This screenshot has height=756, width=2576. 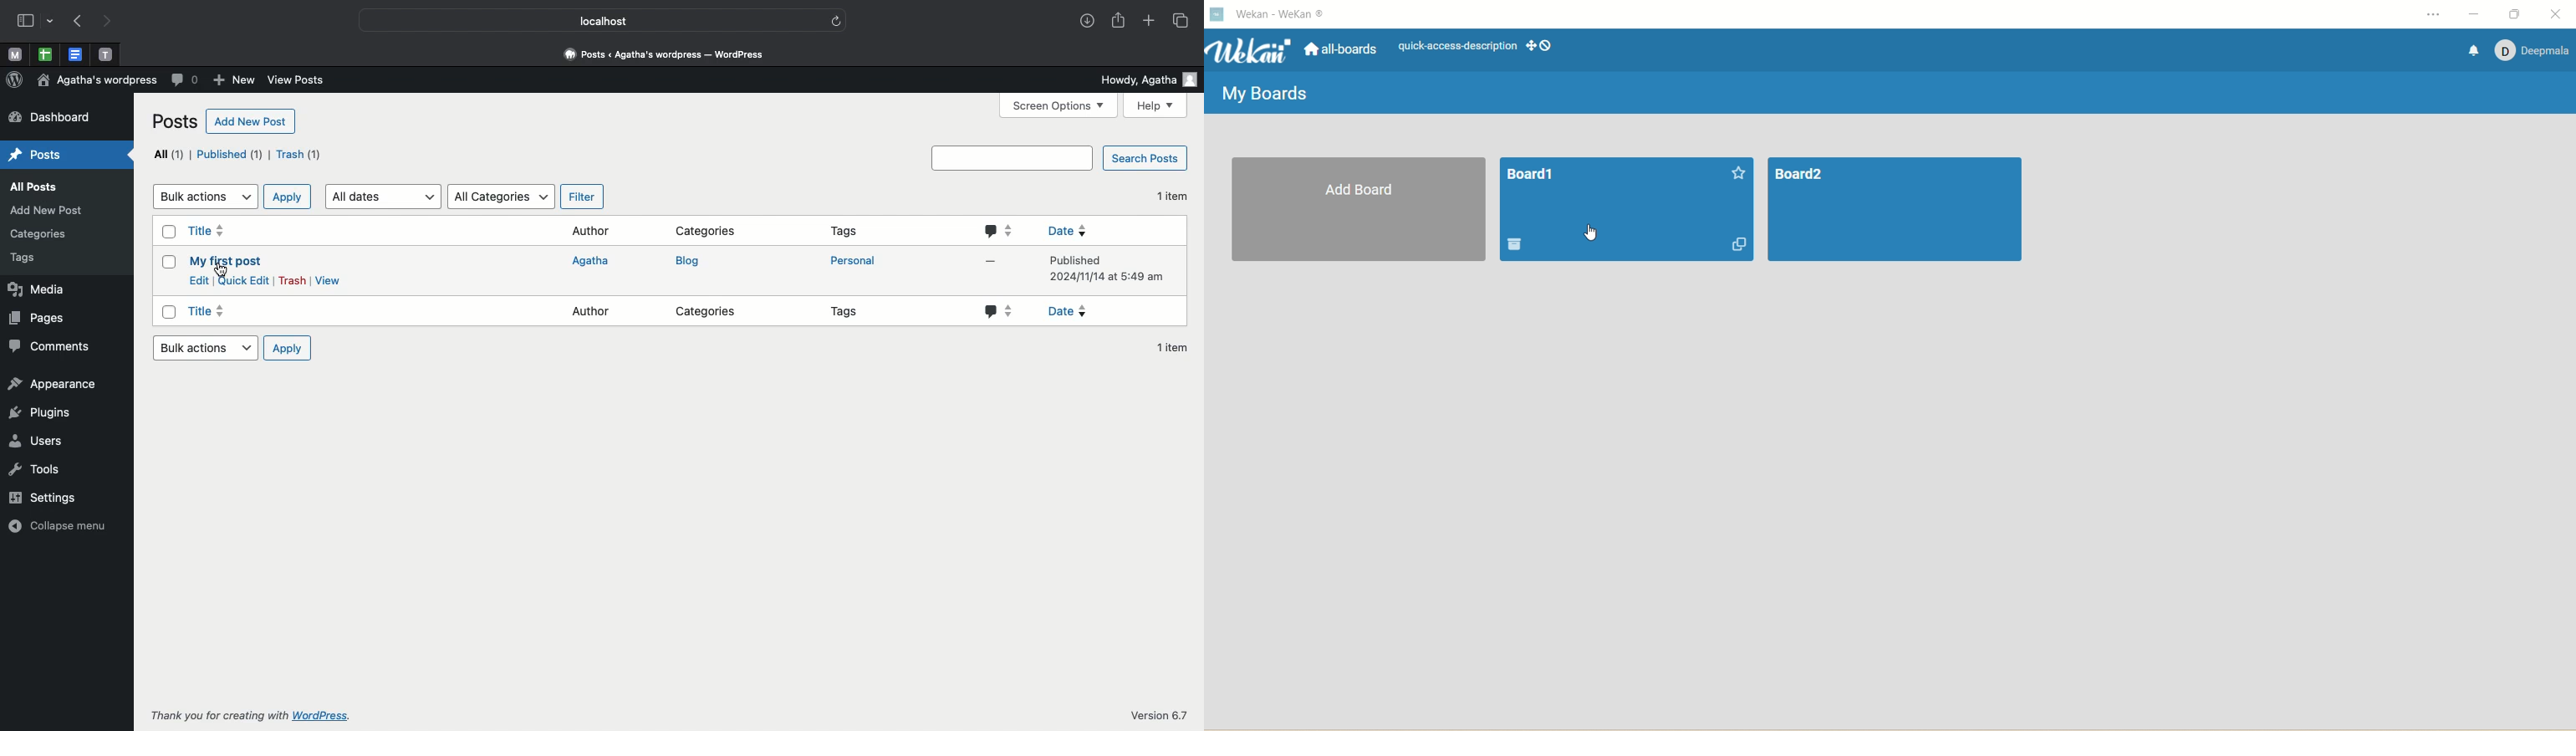 I want to click on checkbox, so click(x=169, y=313).